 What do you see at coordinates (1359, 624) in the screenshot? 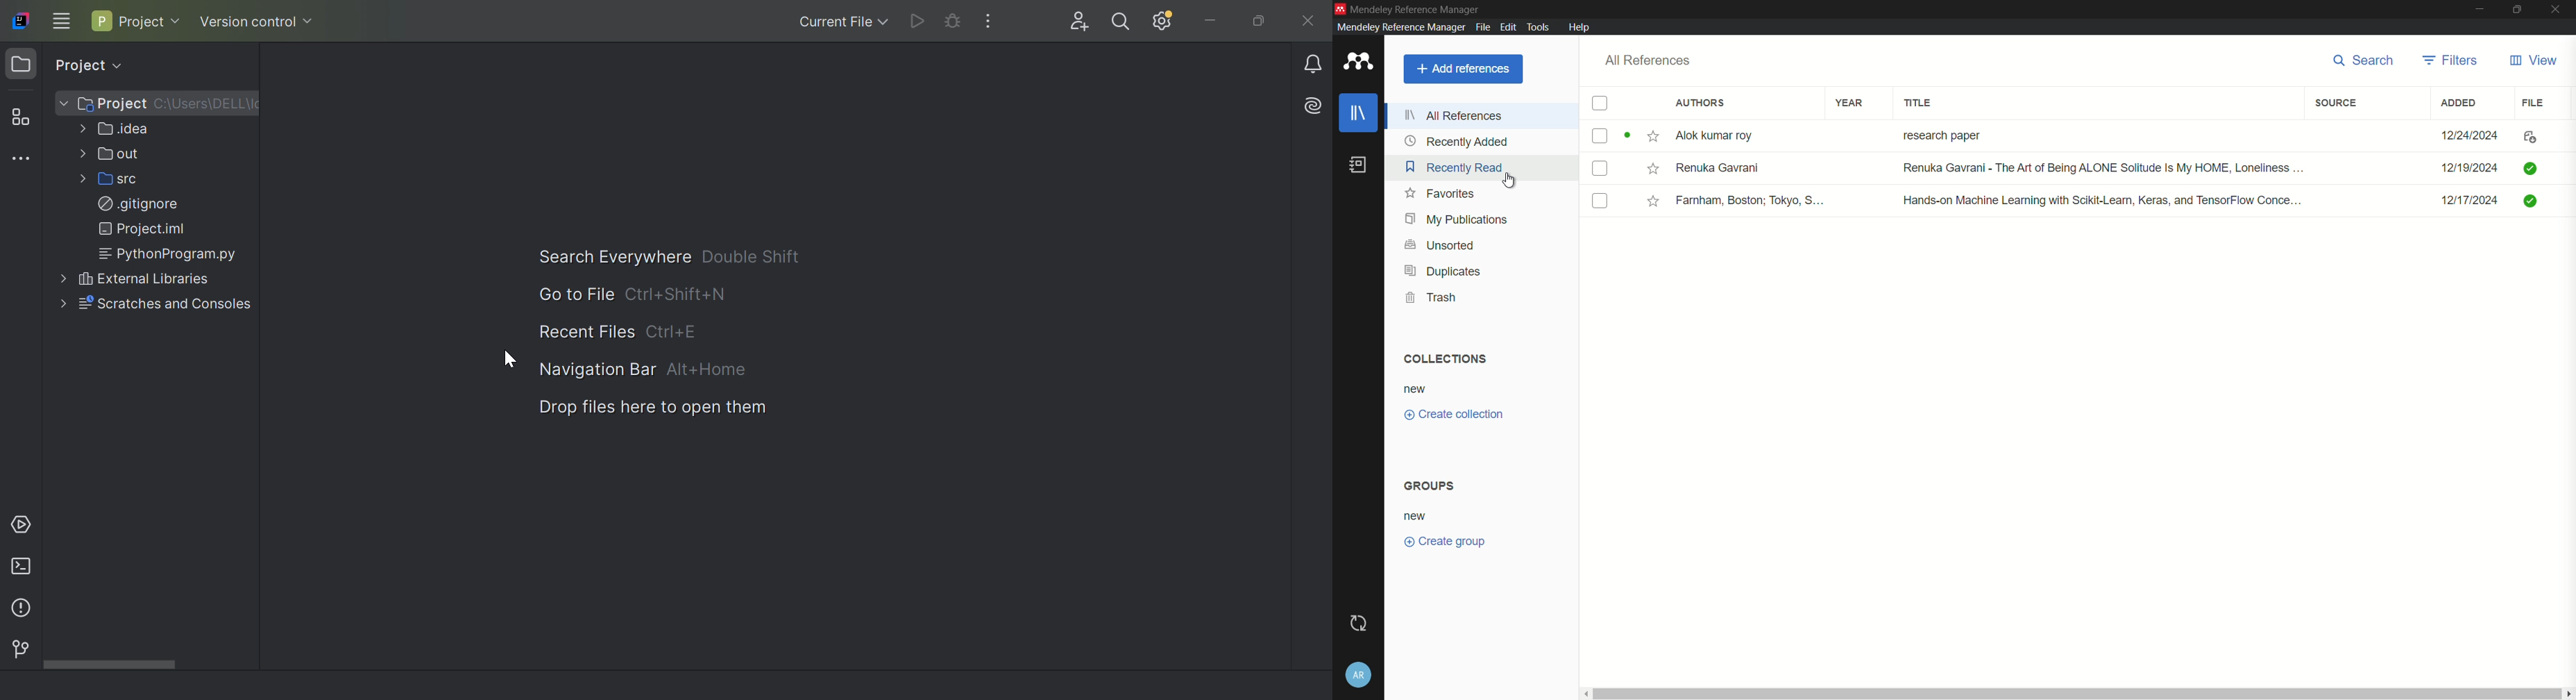
I see `sync` at bounding box center [1359, 624].